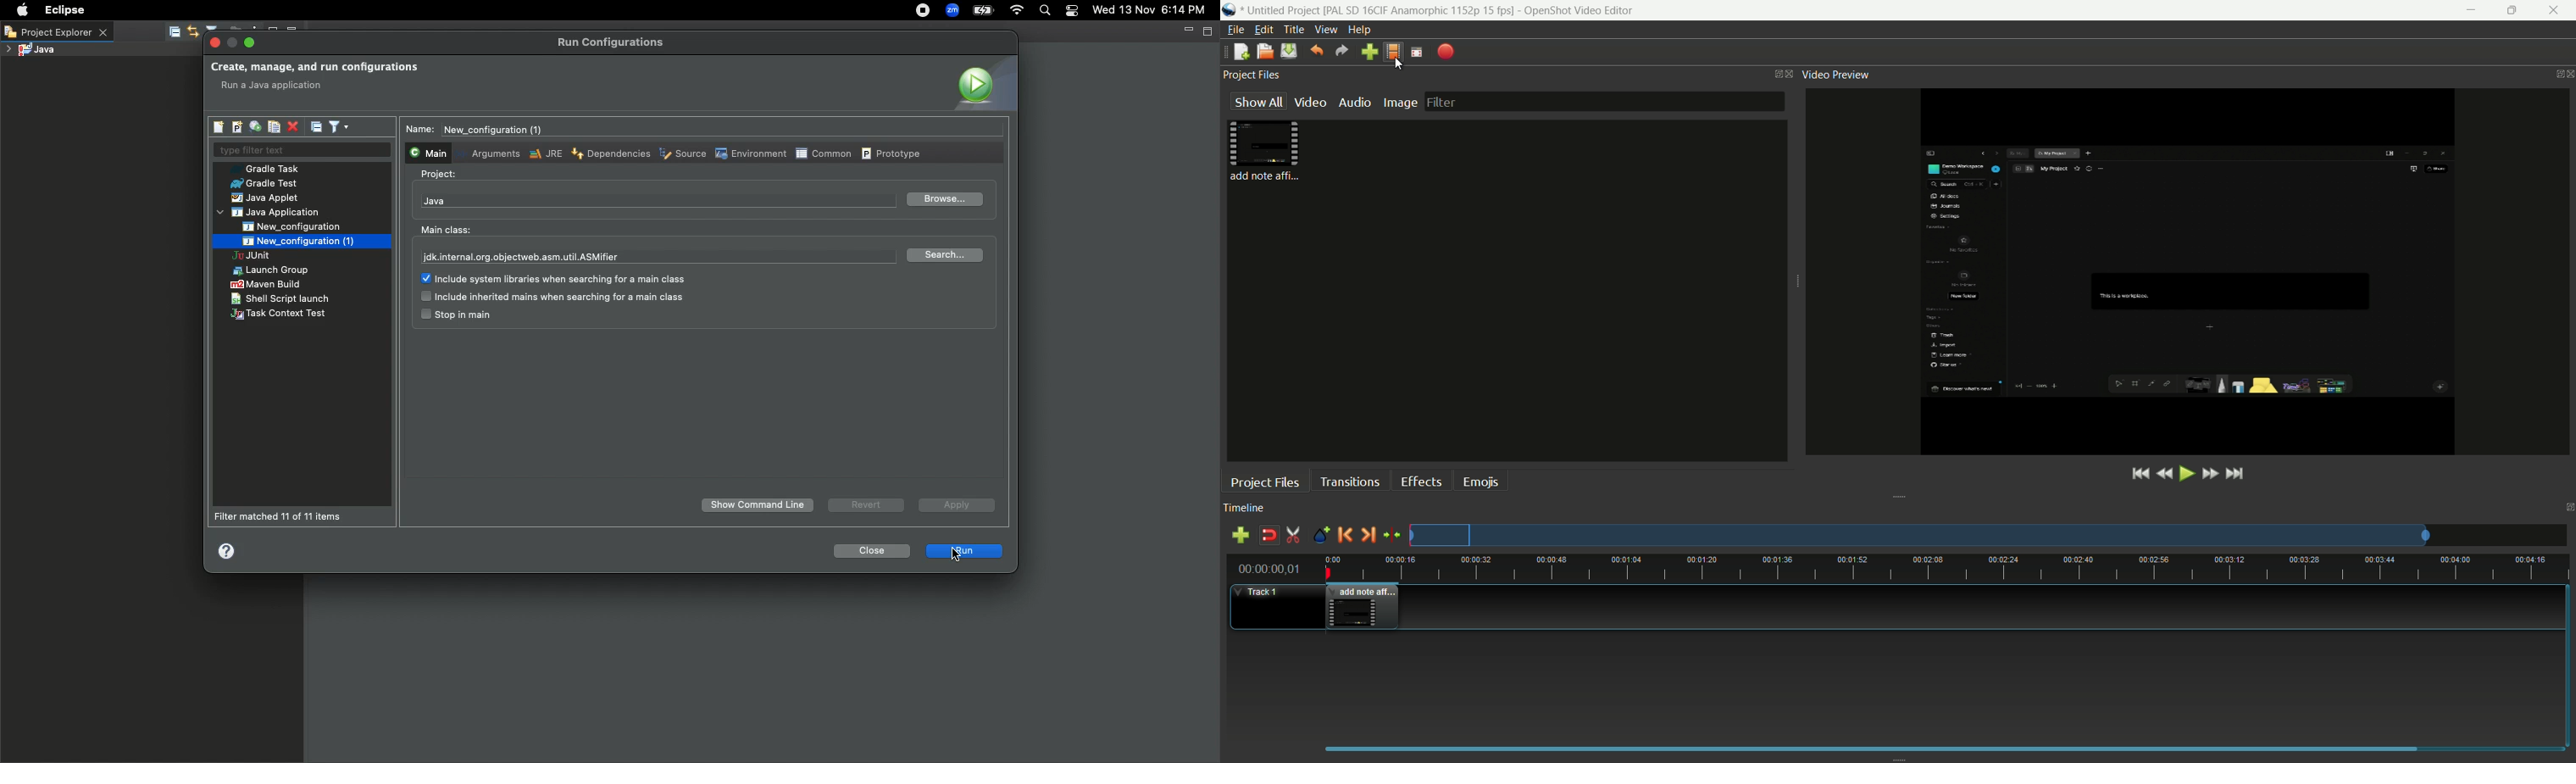 Image resolution: width=2576 pixels, height=784 pixels. Describe the element at coordinates (1421, 481) in the screenshot. I see `effects` at that location.